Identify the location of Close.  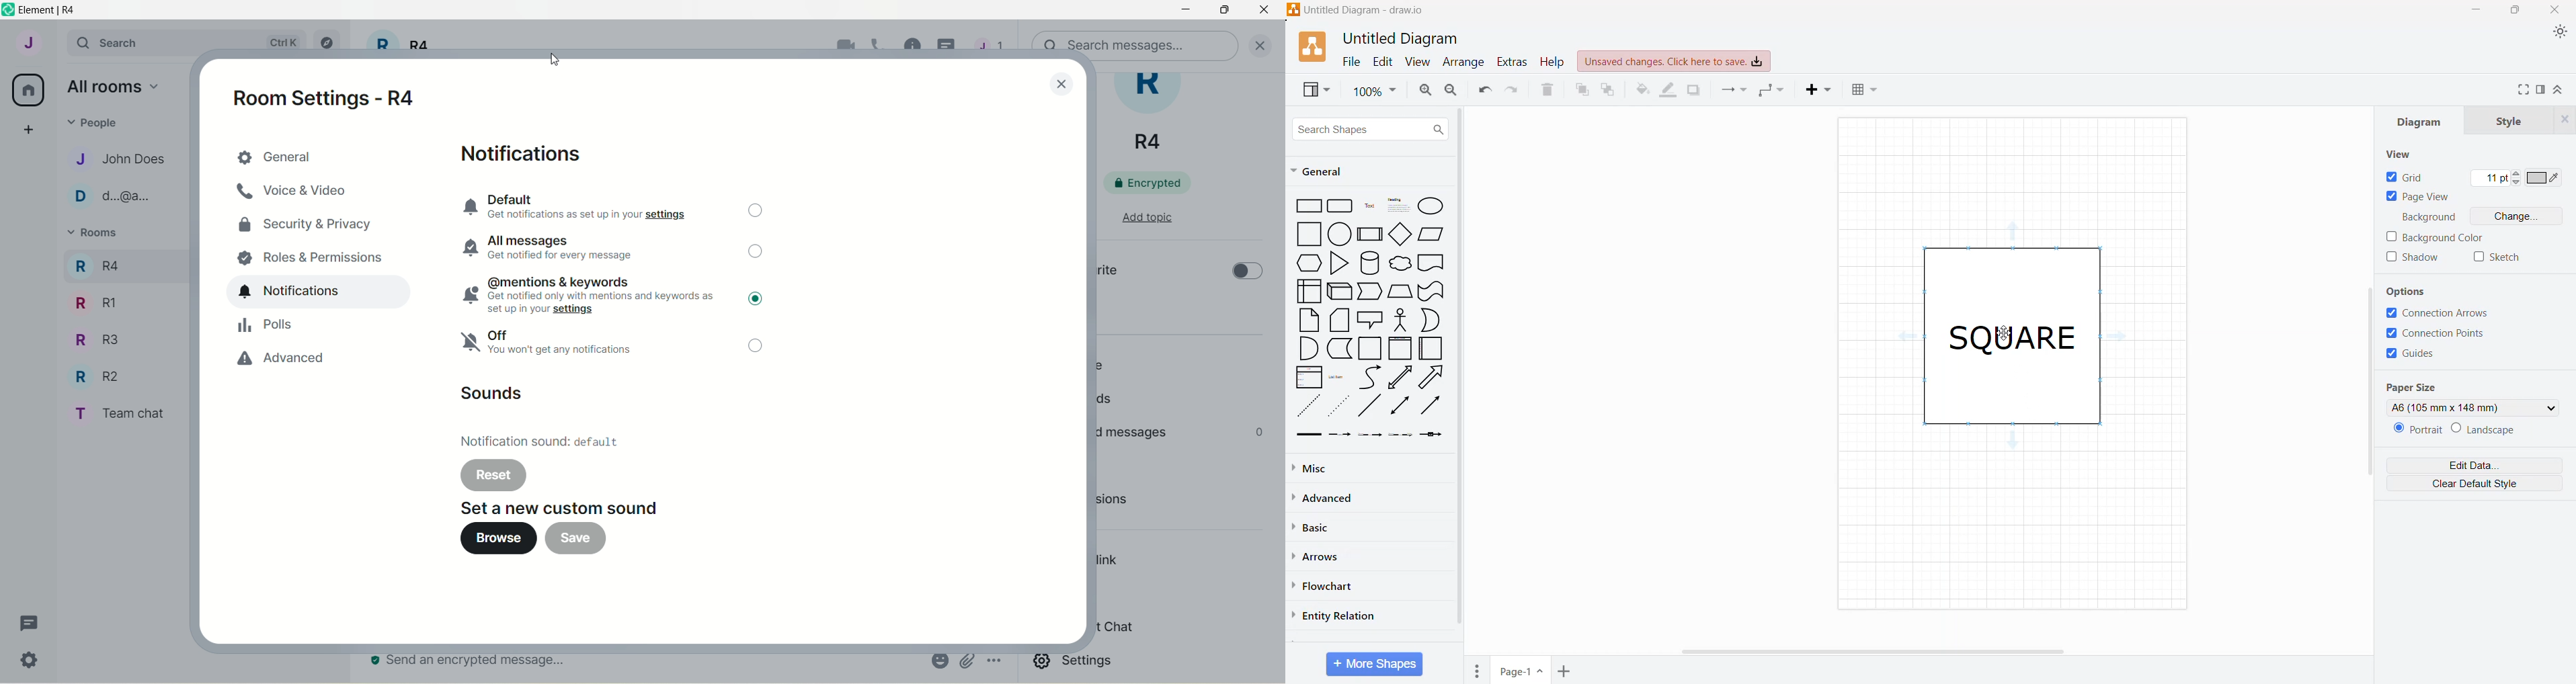
(2553, 9).